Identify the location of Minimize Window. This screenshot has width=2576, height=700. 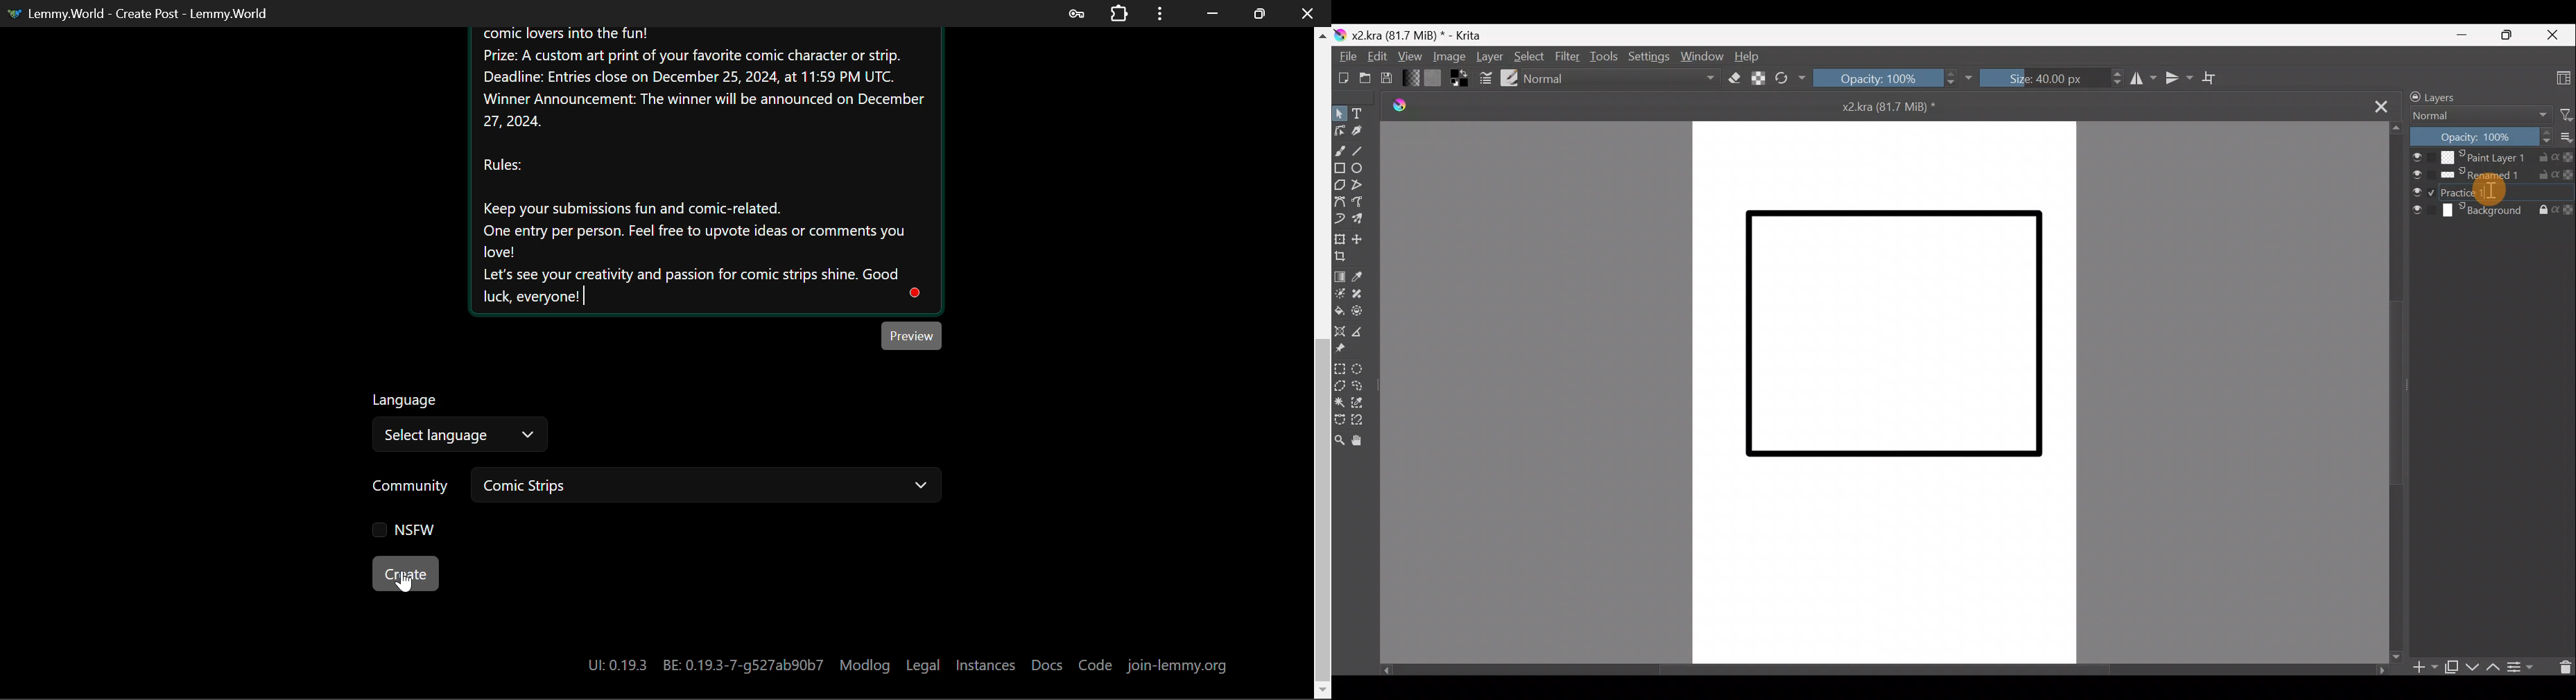
(1259, 12).